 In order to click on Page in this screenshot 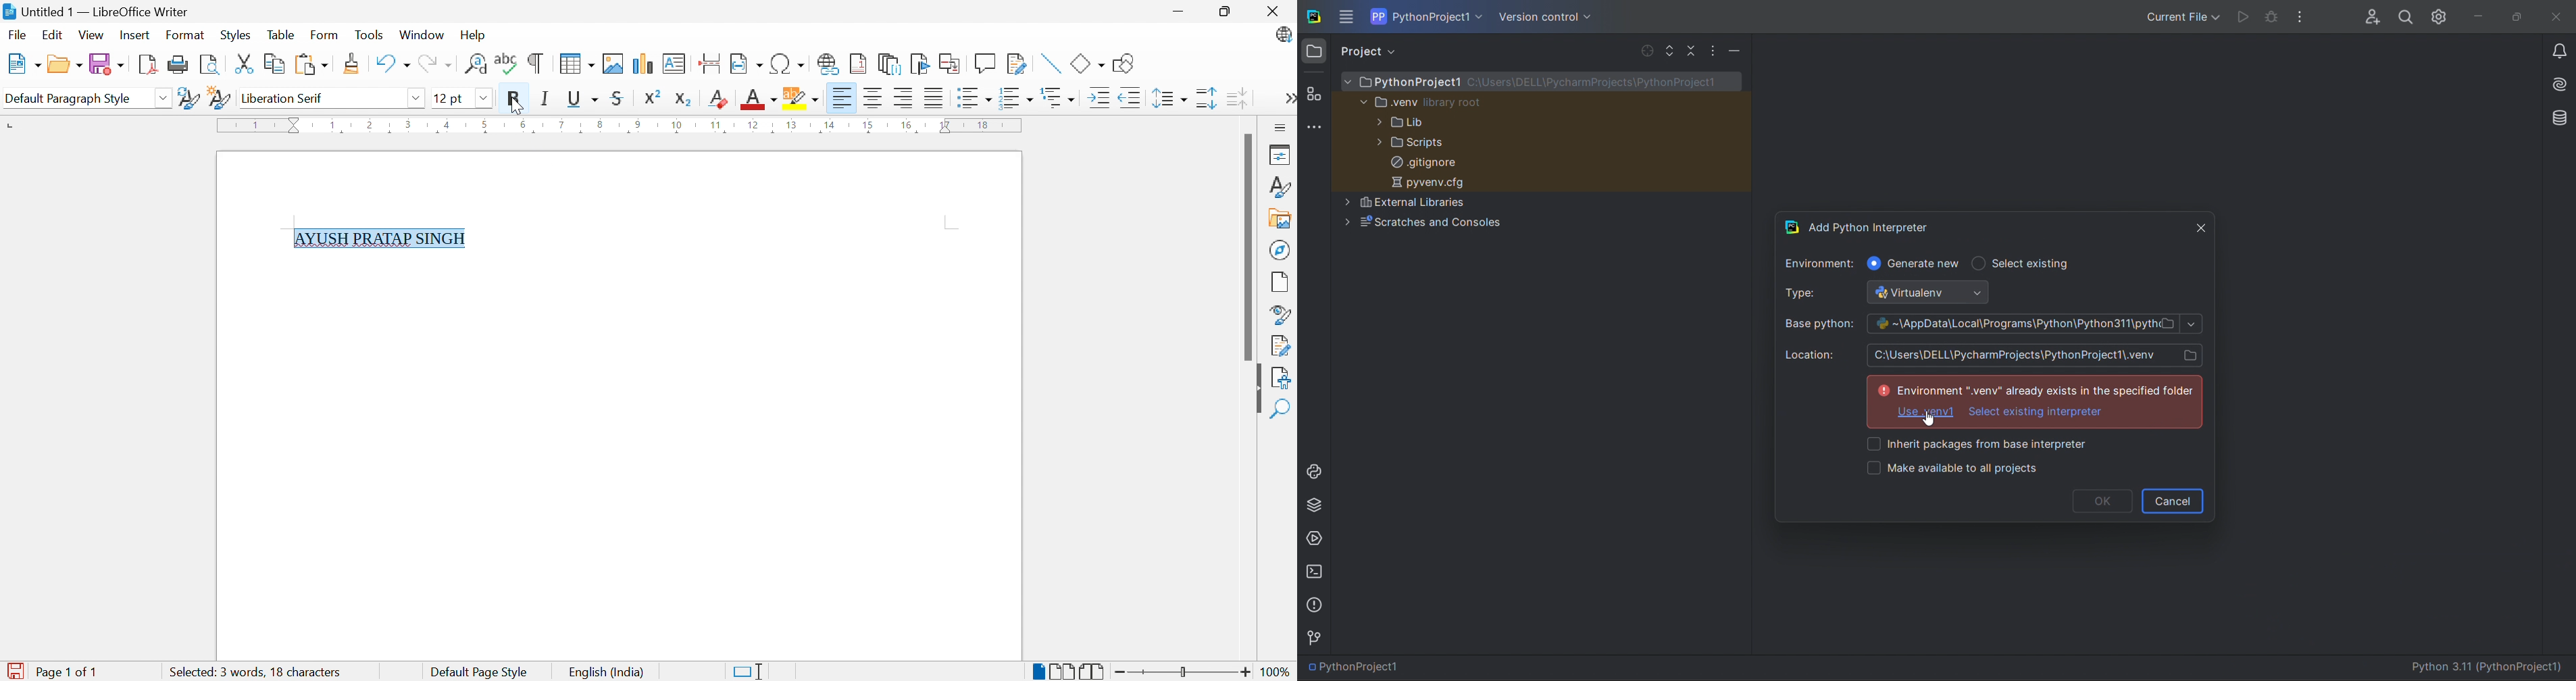, I will do `click(1280, 282)`.